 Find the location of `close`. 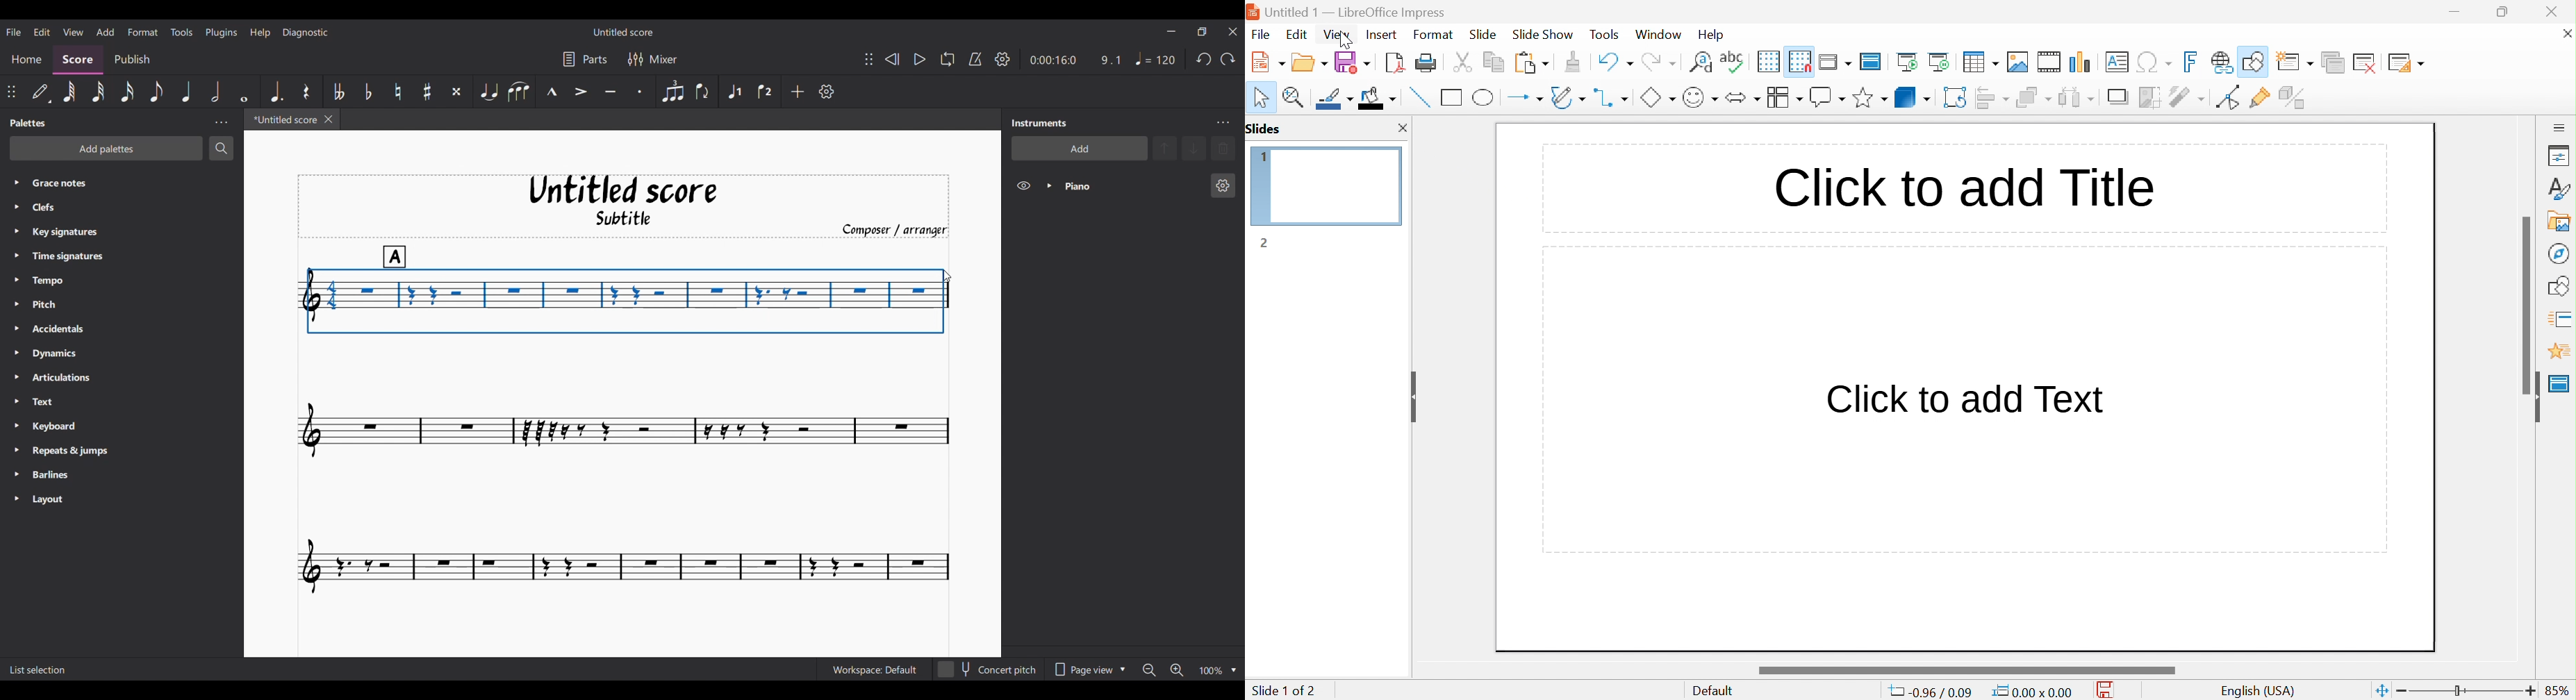

close is located at coordinates (1401, 128).